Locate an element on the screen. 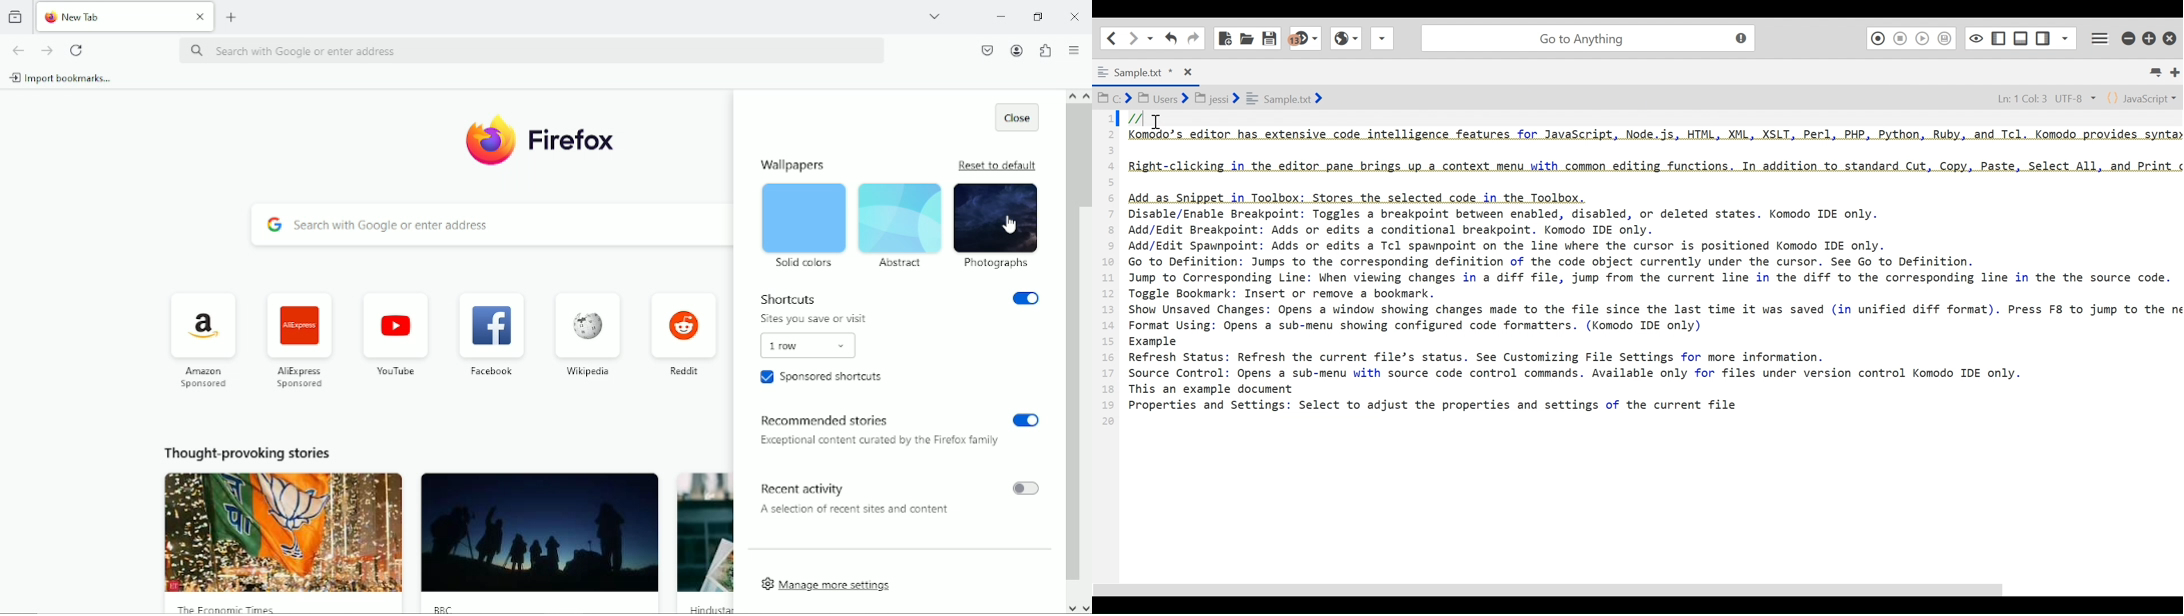  Save Macro to Toolboz as Superscript is located at coordinates (1947, 38).